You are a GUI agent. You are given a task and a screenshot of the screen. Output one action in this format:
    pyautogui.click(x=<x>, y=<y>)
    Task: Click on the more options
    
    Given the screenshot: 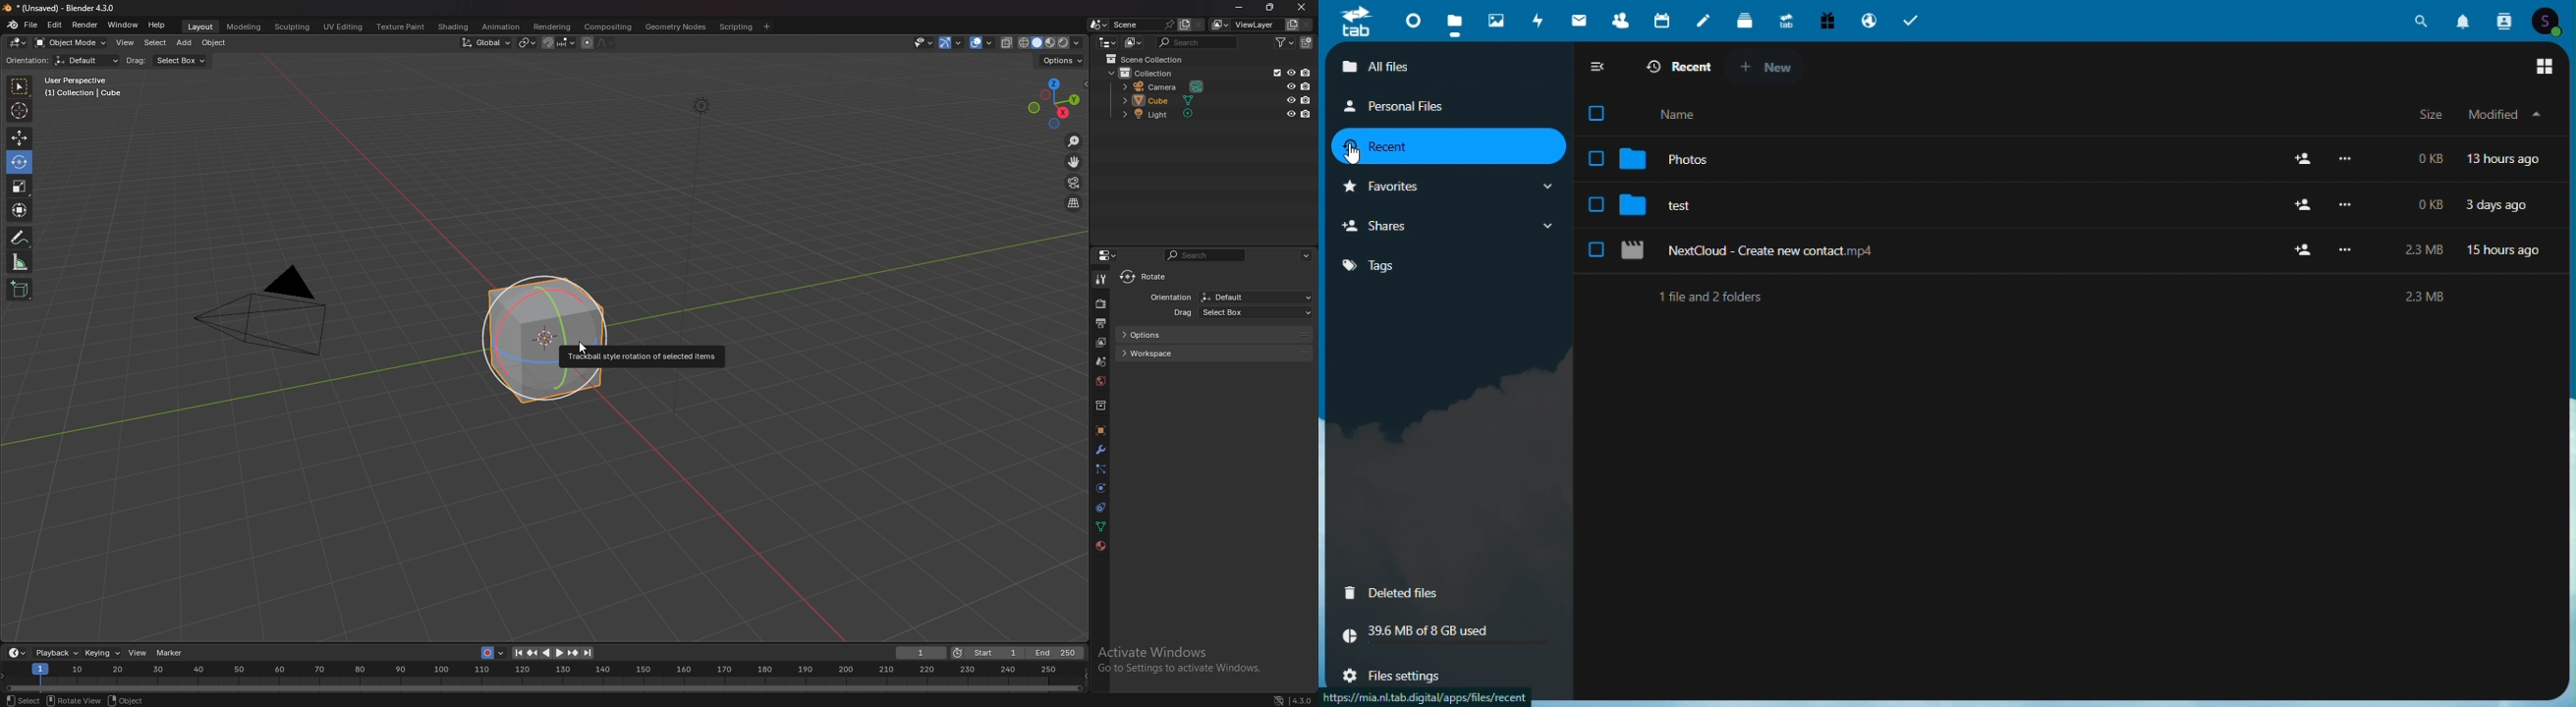 What is the action you would take?
    pyautogui.click(x=2352, y=205)
    